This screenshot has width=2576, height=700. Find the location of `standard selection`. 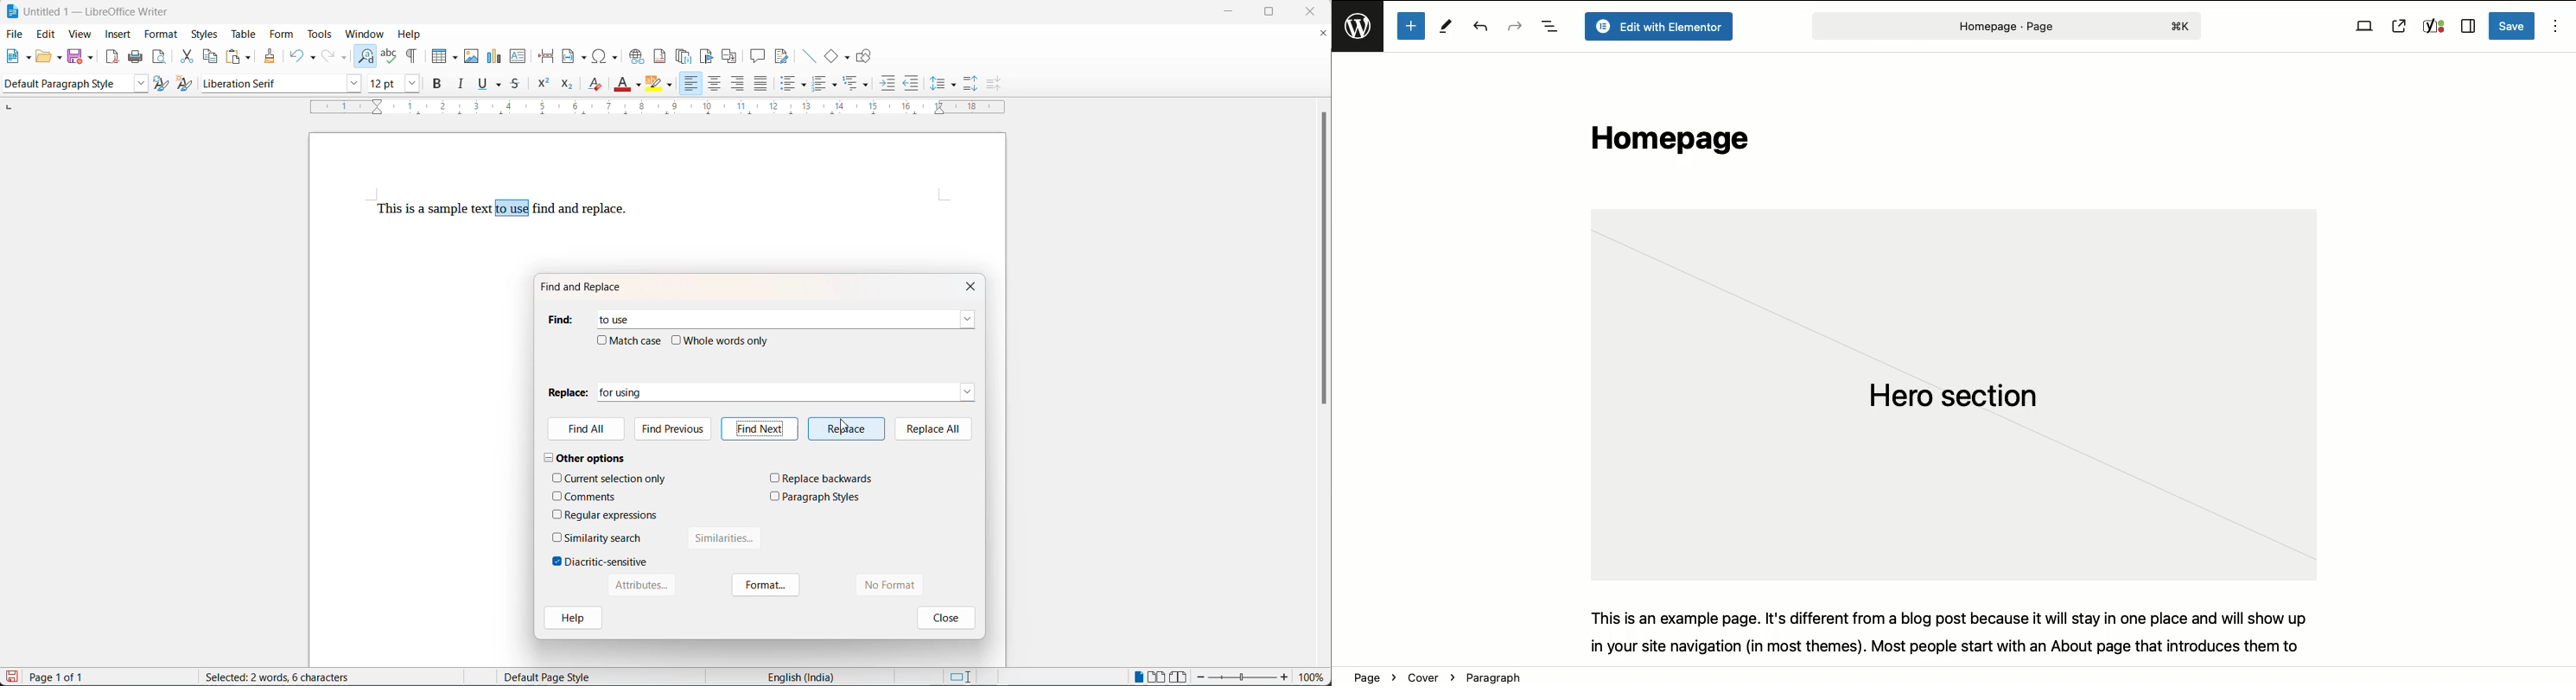

standard selection is located at coordinates (960, 676).